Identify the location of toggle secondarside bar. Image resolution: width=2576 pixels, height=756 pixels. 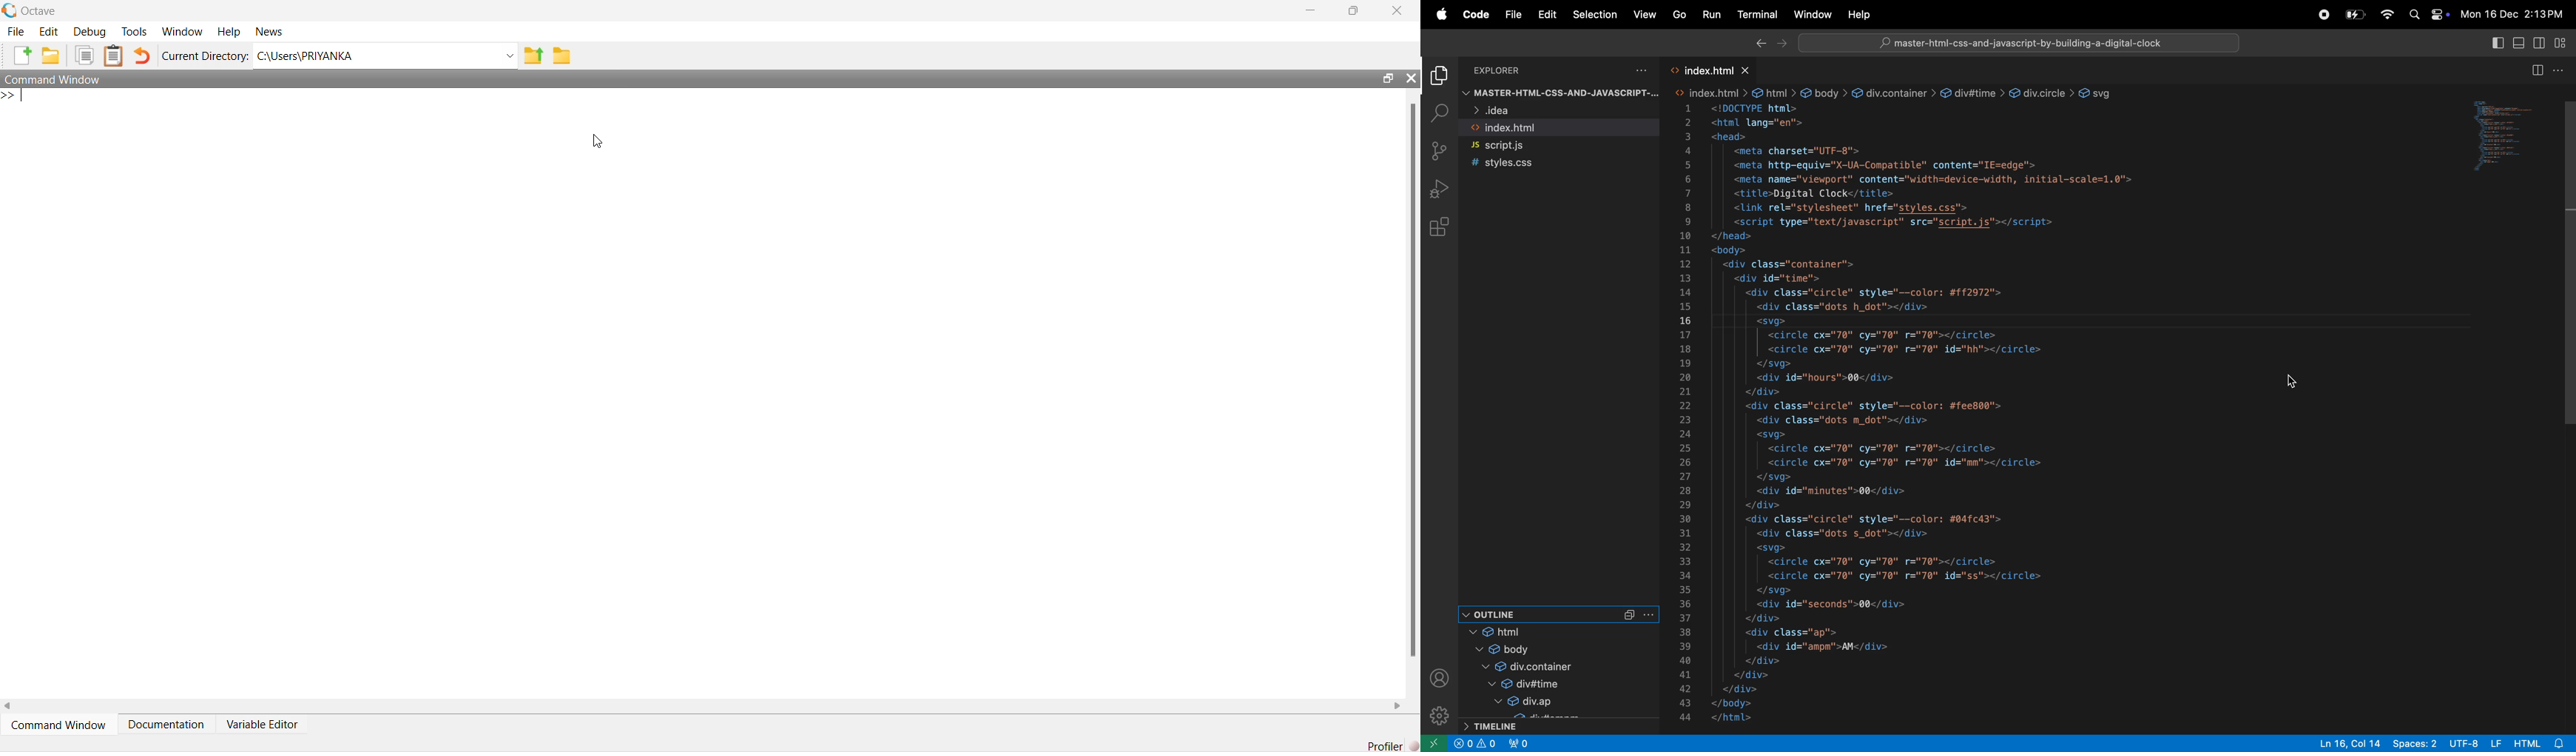
(2542, 44).